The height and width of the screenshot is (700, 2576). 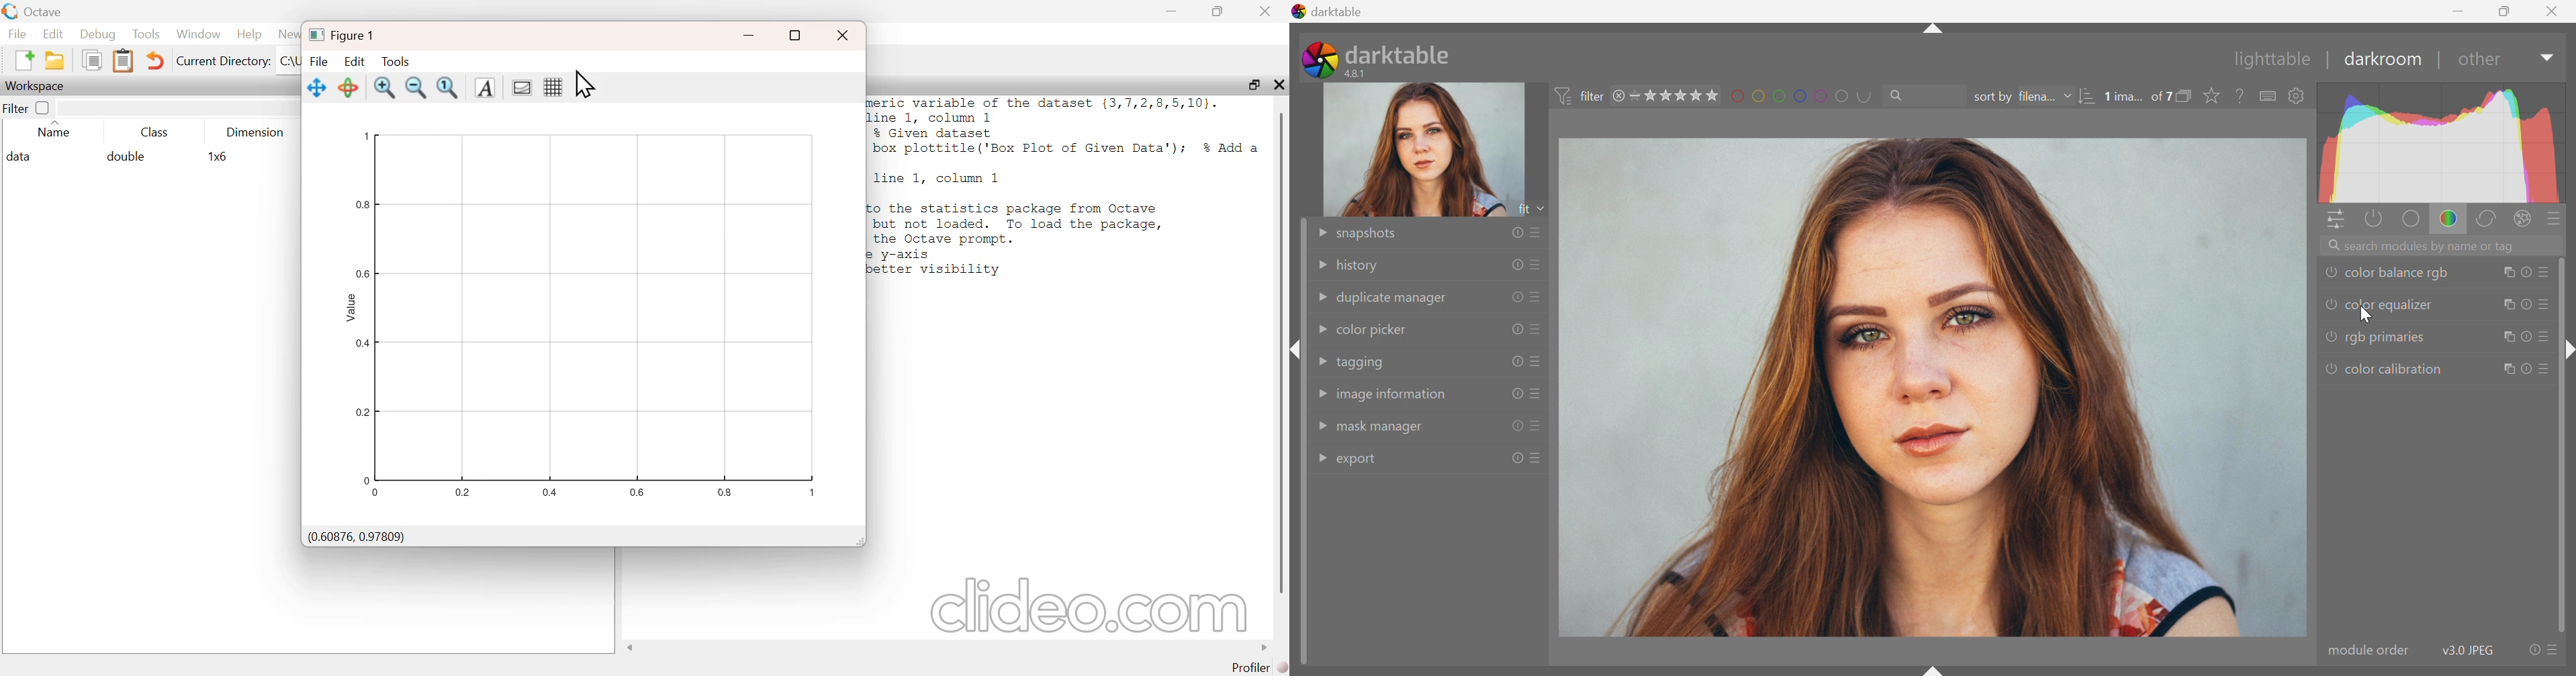 What do you see at coordinates (16, 34) in the screenshot?
I see `file` at bounding box center [16, 34].